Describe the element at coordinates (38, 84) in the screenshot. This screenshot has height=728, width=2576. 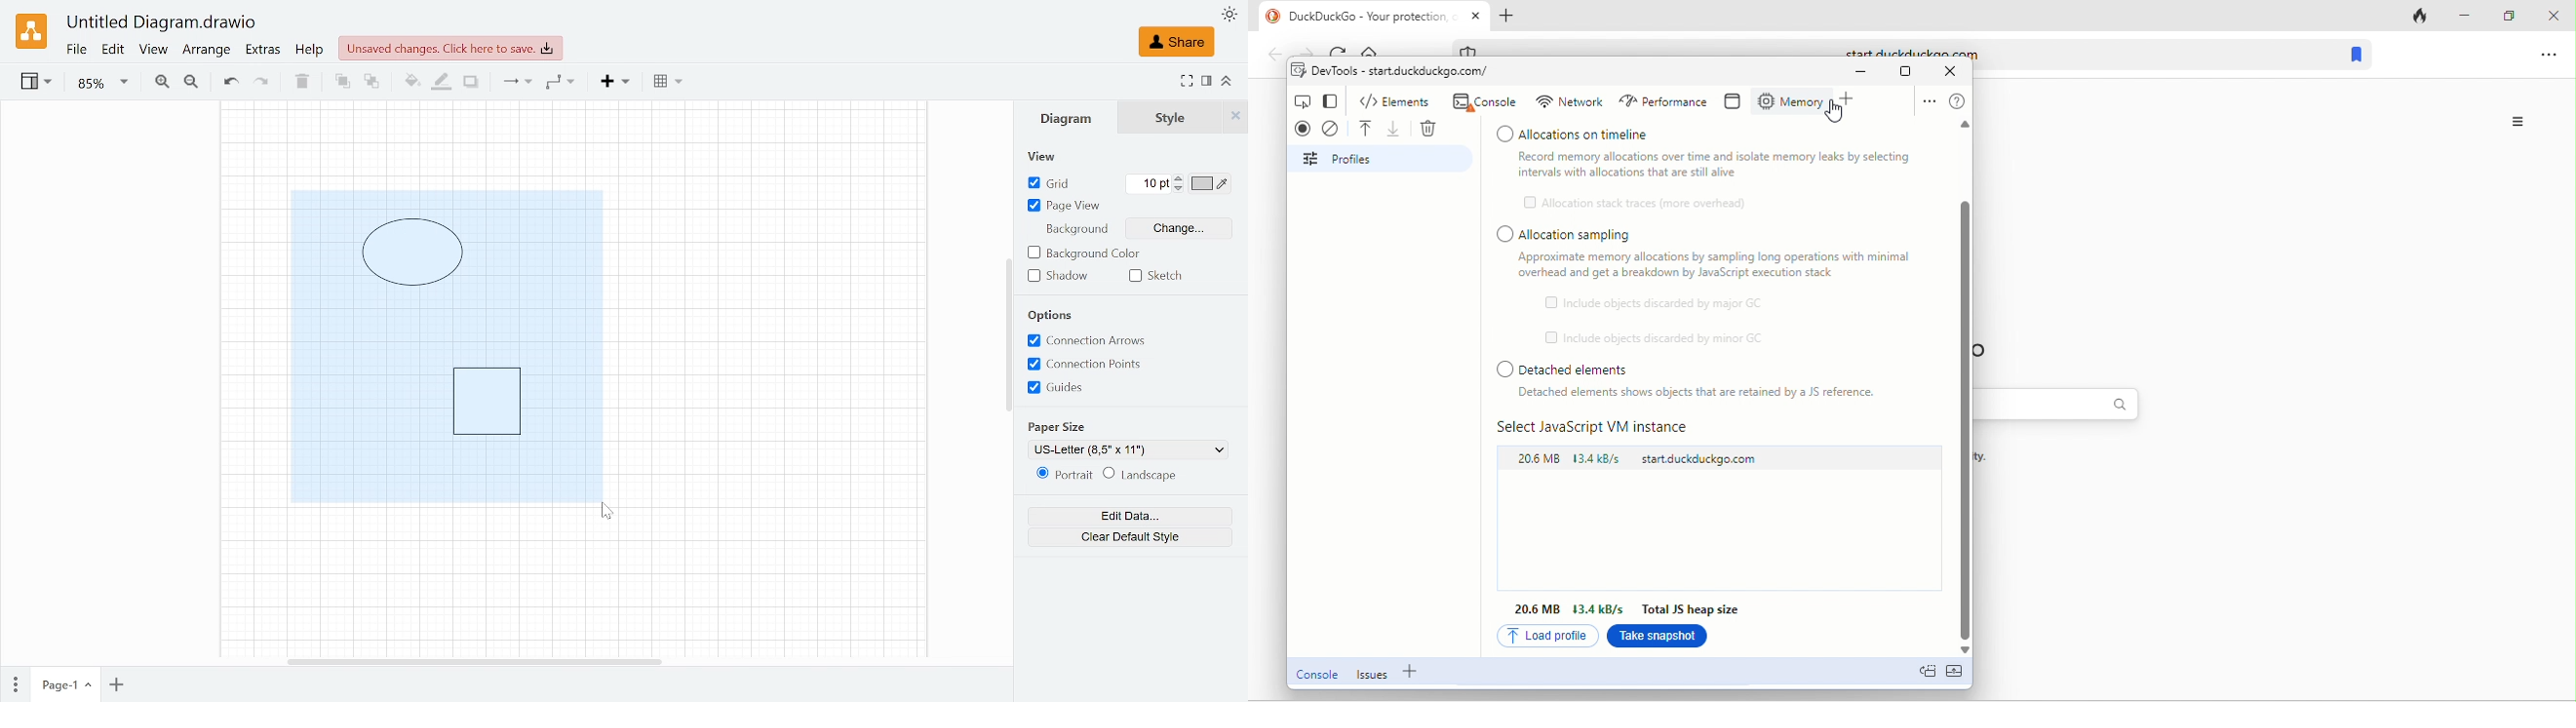
I see `View` at that location.